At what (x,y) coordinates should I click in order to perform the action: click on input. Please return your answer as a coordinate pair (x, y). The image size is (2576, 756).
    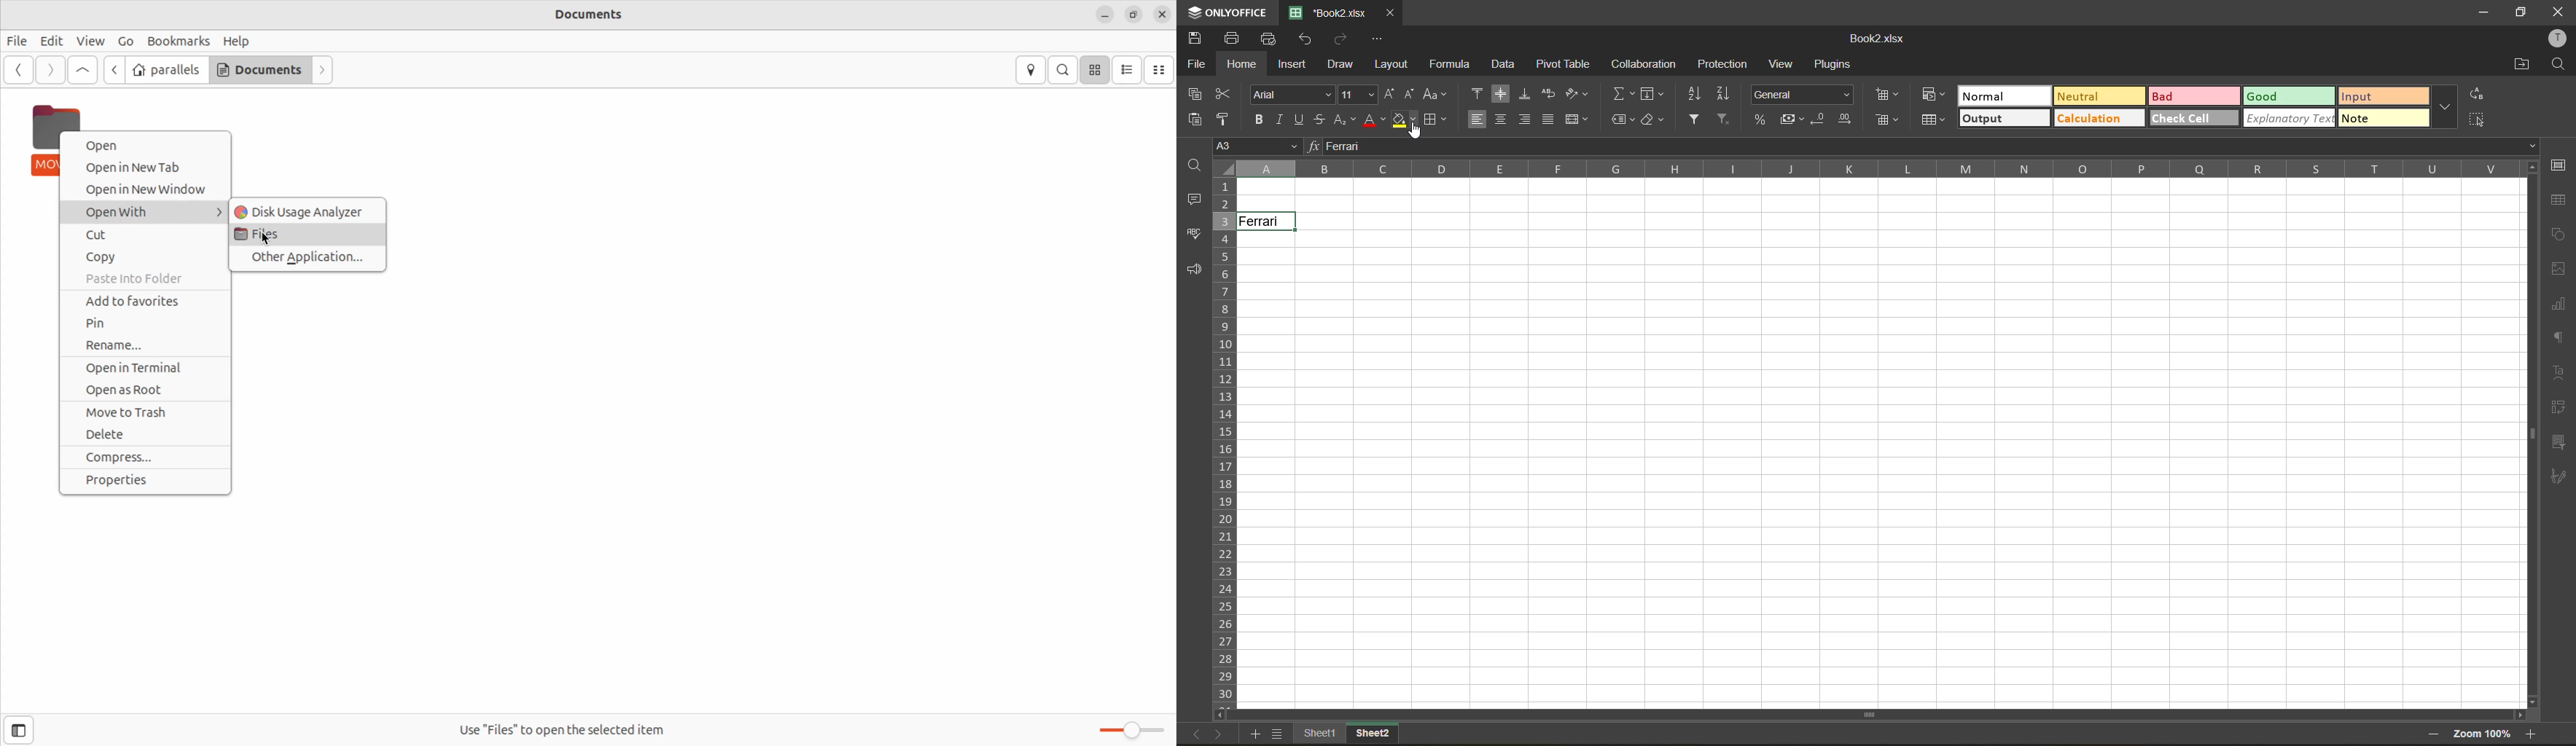
    Looking at the image, I should click on (2384, 96).